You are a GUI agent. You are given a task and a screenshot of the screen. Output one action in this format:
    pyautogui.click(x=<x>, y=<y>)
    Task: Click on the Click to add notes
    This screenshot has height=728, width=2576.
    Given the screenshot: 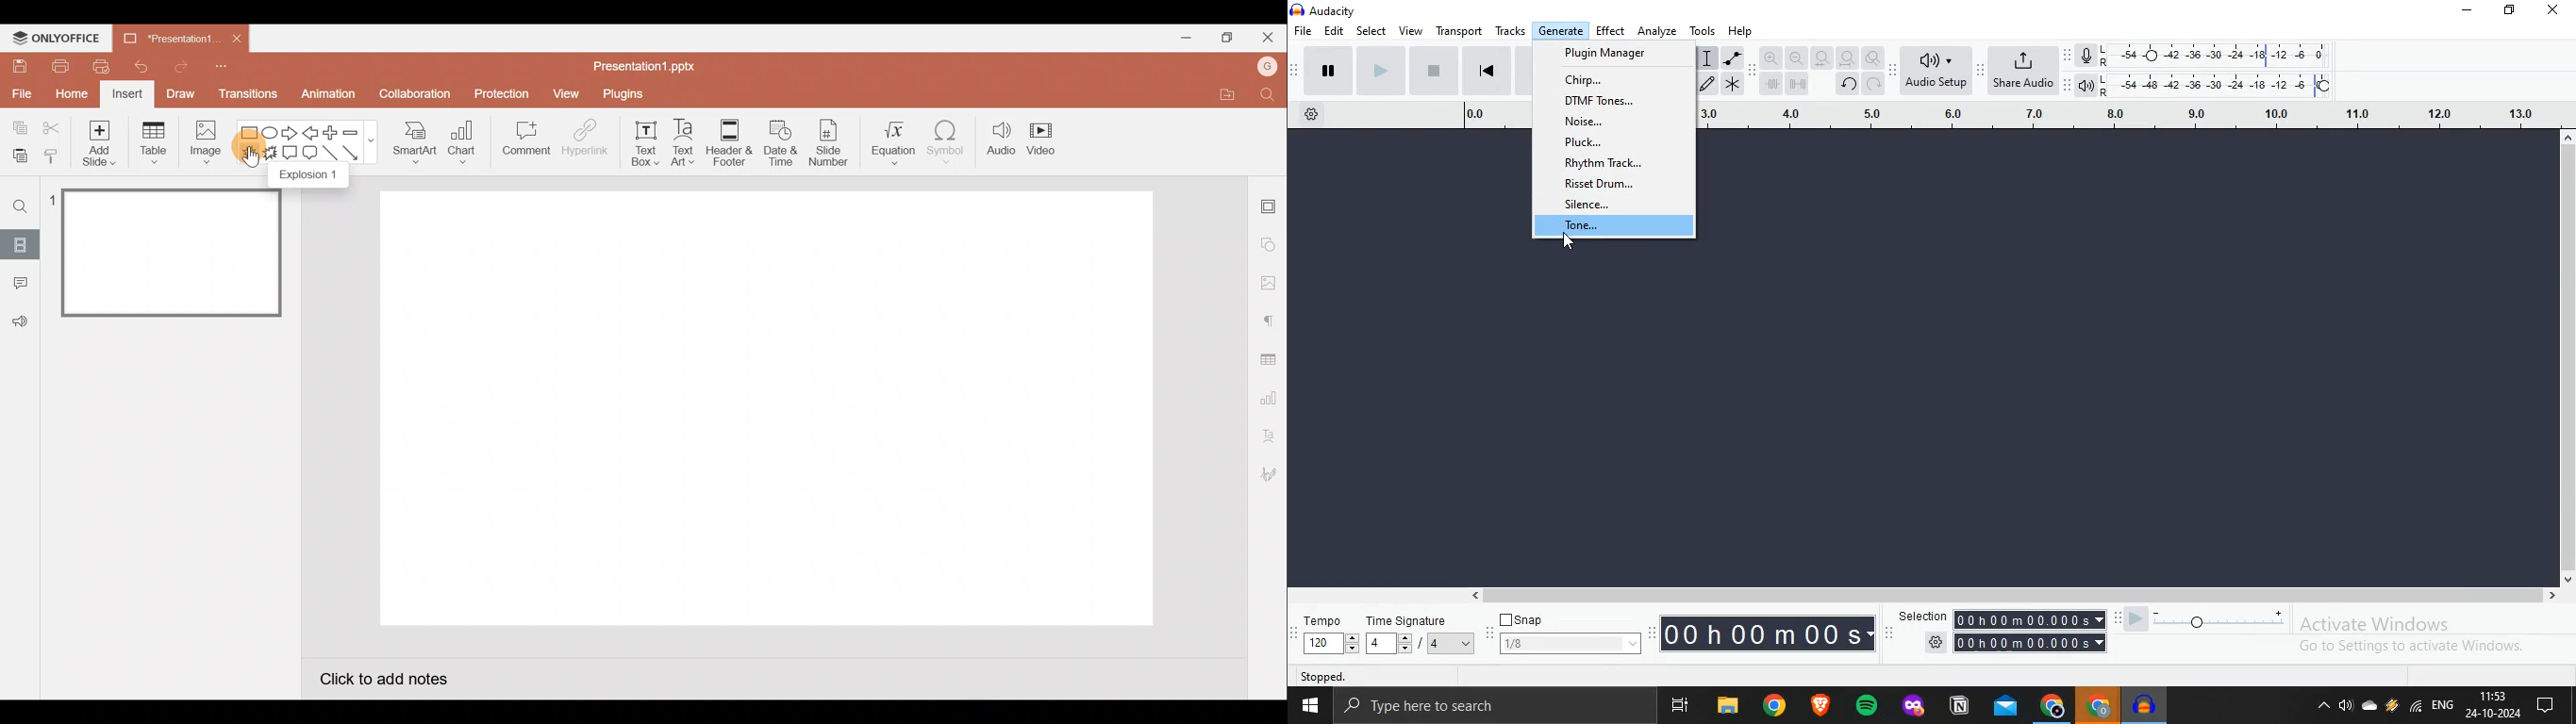 What is the action you would take?
    pyautogui.click(x=384, y=676)
    